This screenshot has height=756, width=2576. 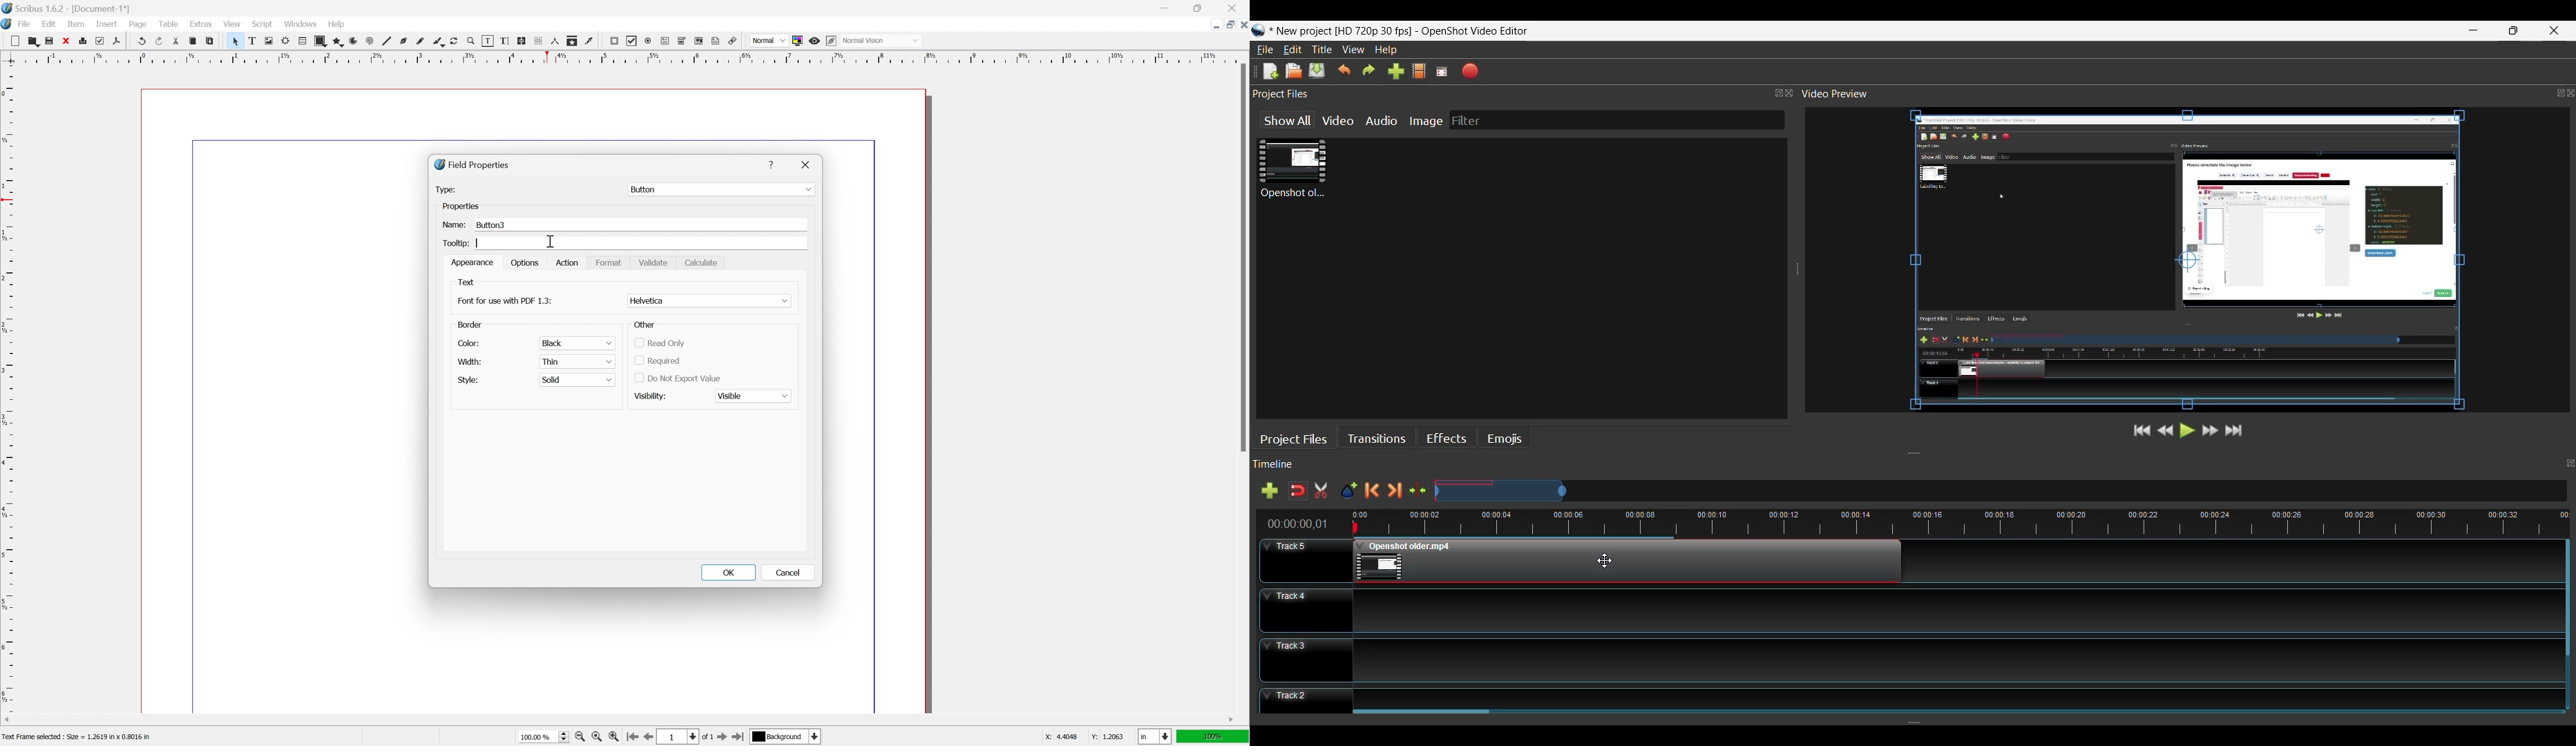 What do you see at coordinates (591, 41) in the screenshot?
I see `eye dropper` at bounding box center [591, 41].